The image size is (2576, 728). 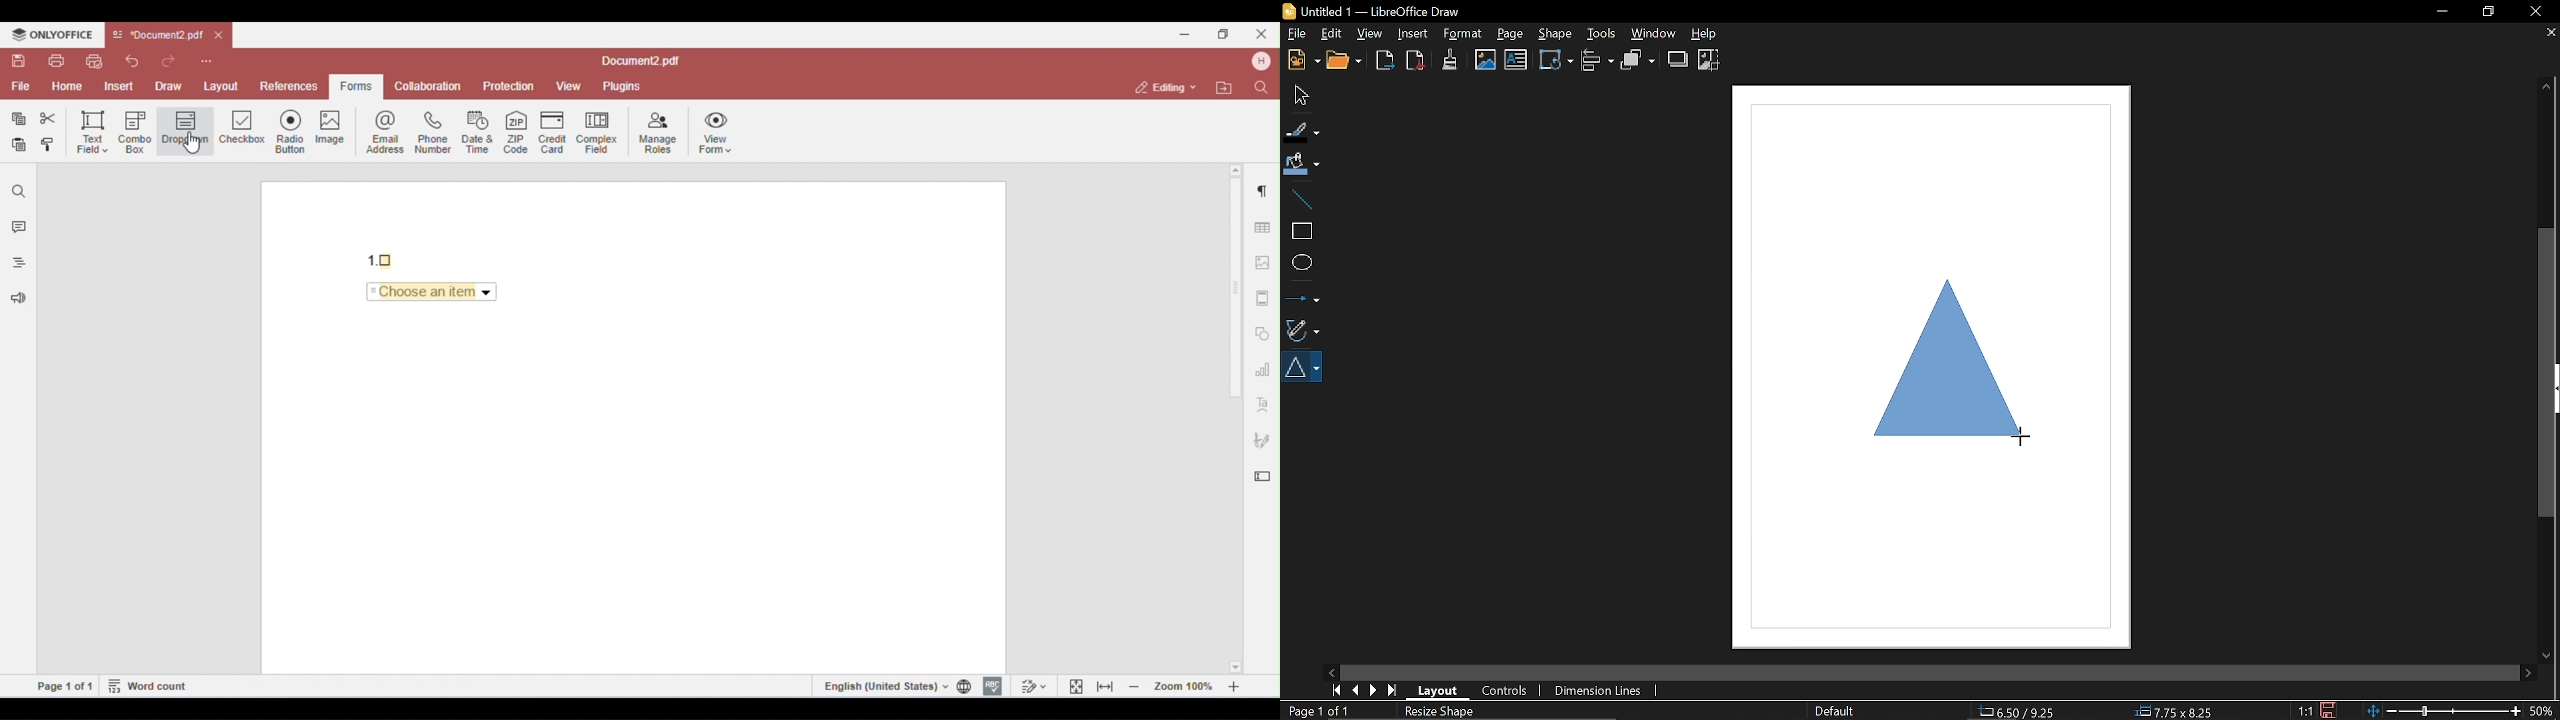 What do you see at coordinates (2175, 712) in the screenshot?
I see `Size` at bounding box center [2175, 712].